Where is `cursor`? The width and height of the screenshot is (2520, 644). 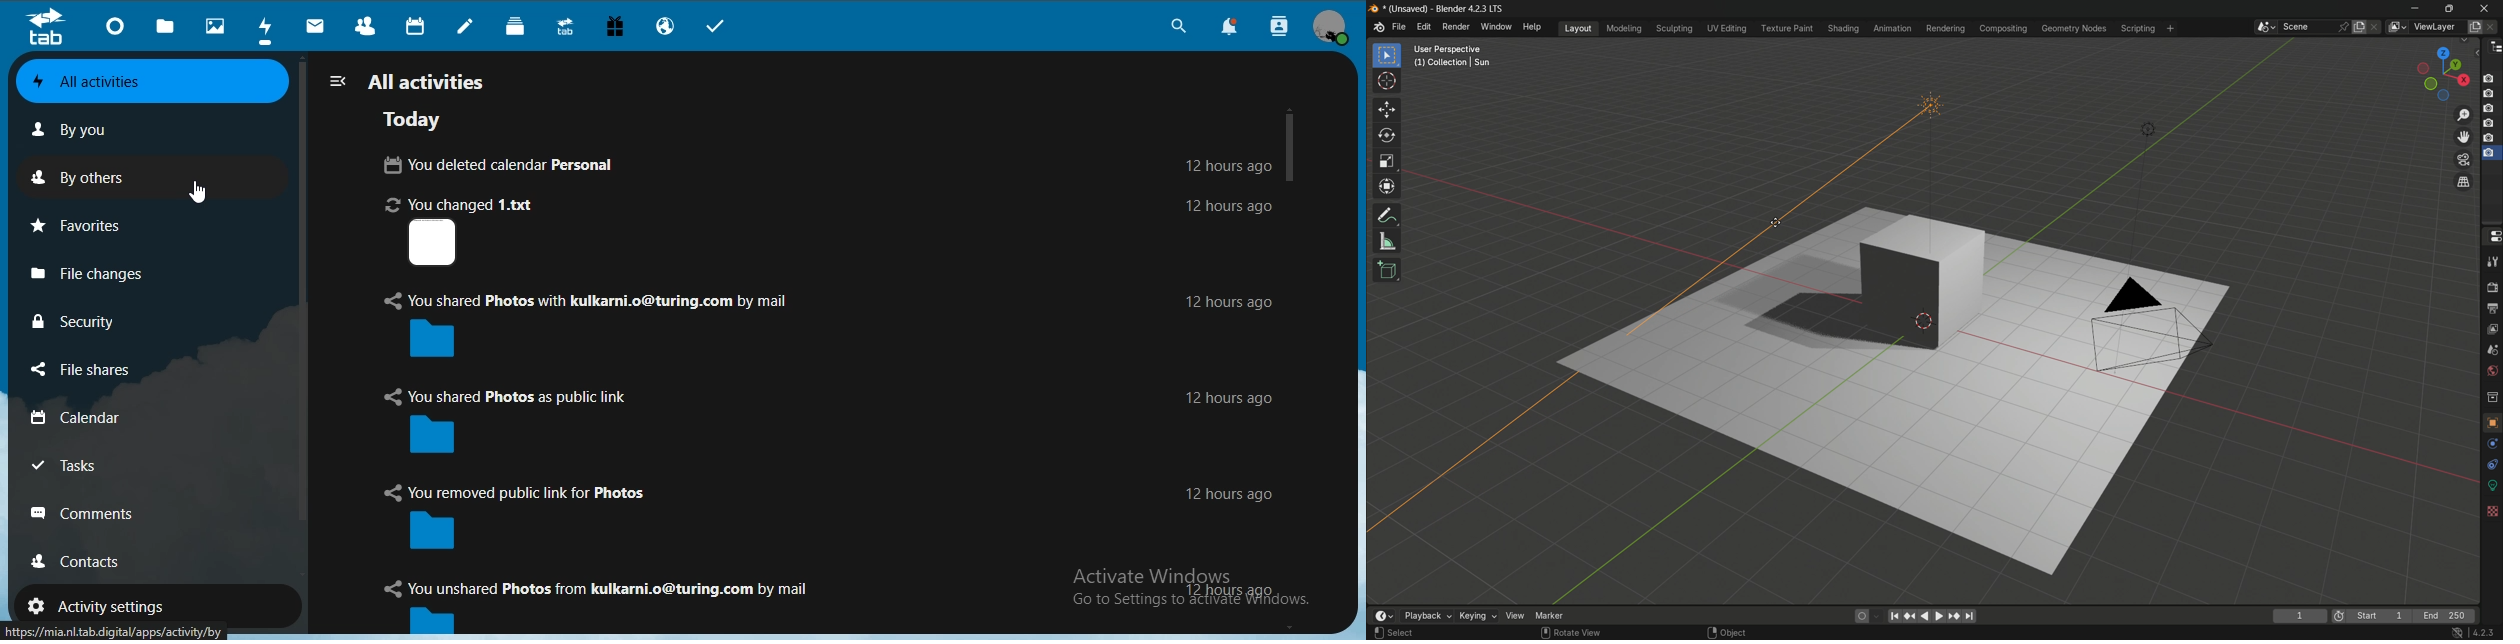 cursor is located at coordinates (201, 191).